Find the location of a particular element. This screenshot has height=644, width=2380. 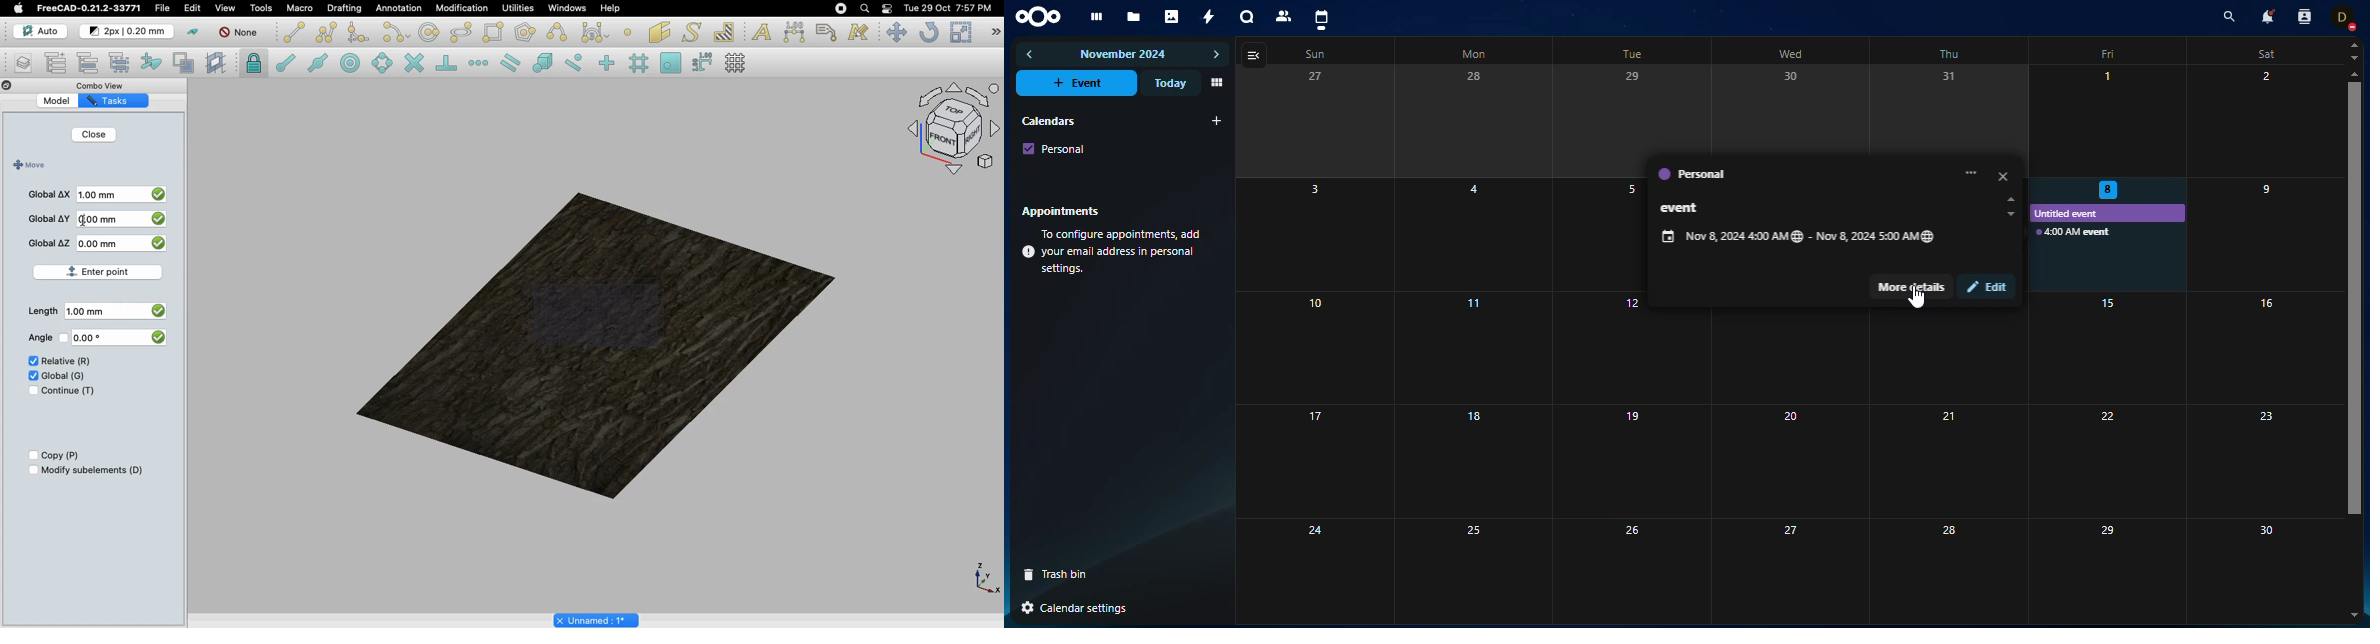

up is located at coordinates (2351, 44).